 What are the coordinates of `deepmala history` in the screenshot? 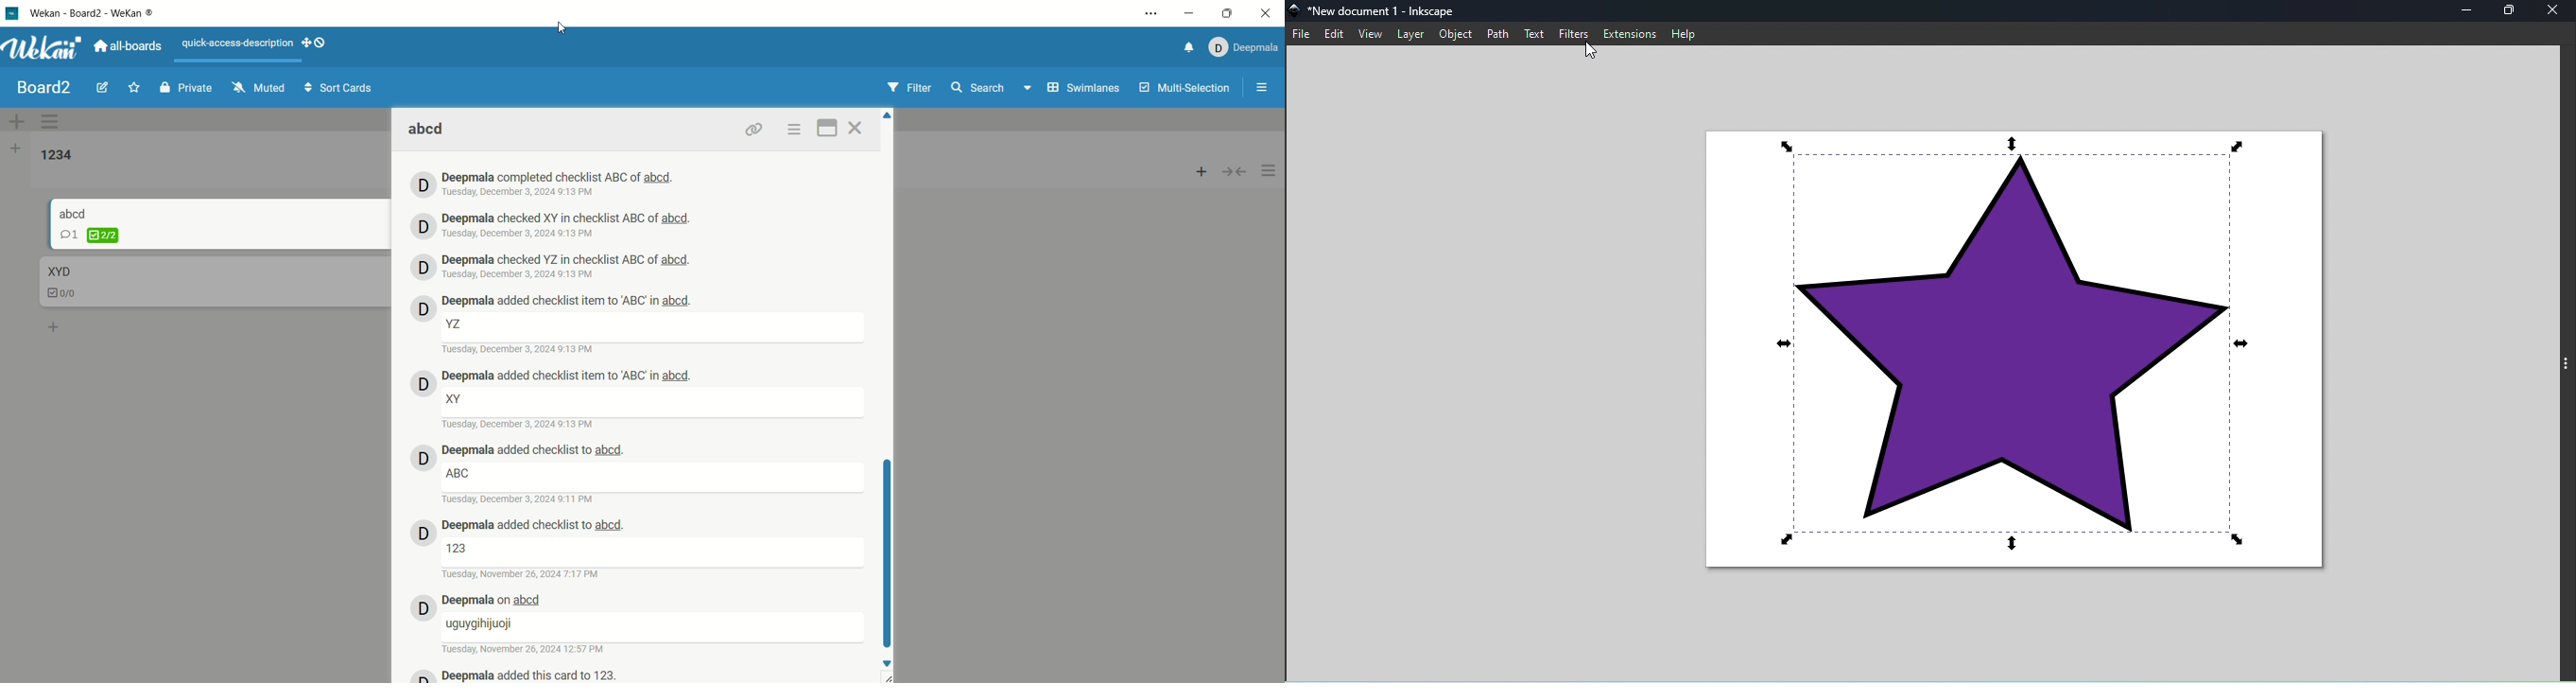 It's located at (497, 600).